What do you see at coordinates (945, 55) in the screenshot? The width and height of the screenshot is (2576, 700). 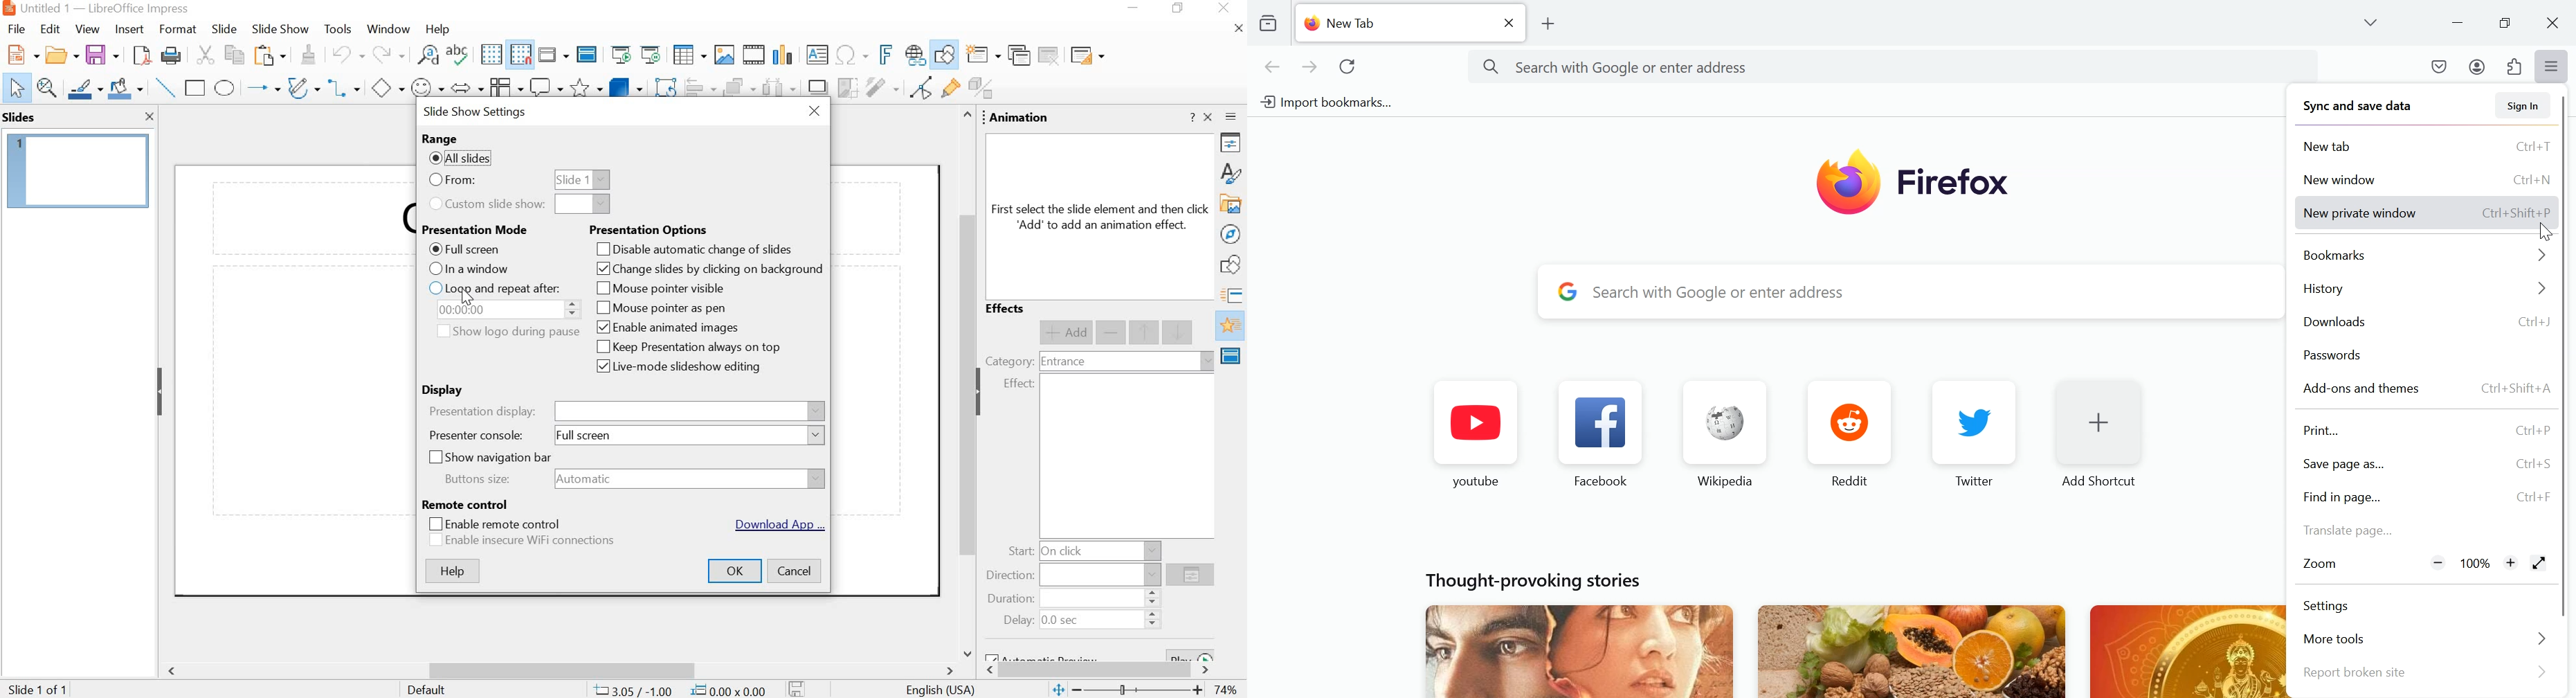 I see `show draw functions` at bounding box center [945, 55].